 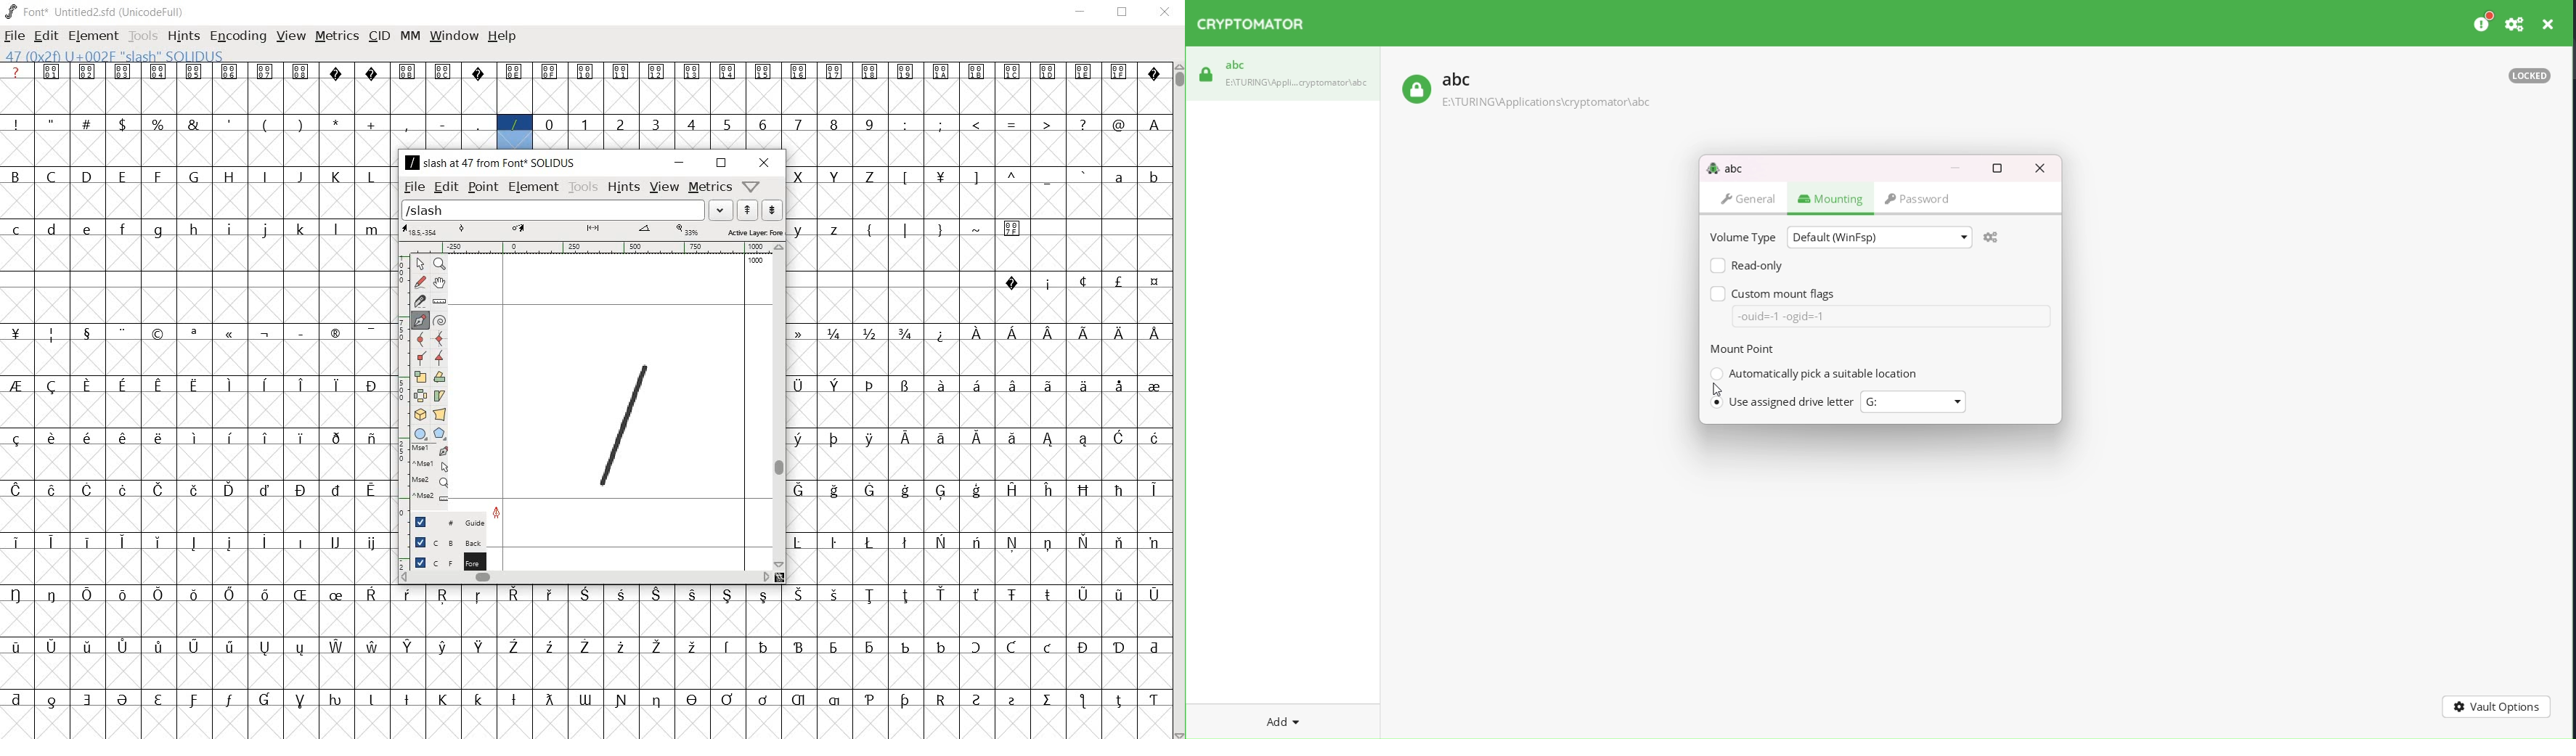 I want to click on show the next word on the list, so click(x=746, y=211).